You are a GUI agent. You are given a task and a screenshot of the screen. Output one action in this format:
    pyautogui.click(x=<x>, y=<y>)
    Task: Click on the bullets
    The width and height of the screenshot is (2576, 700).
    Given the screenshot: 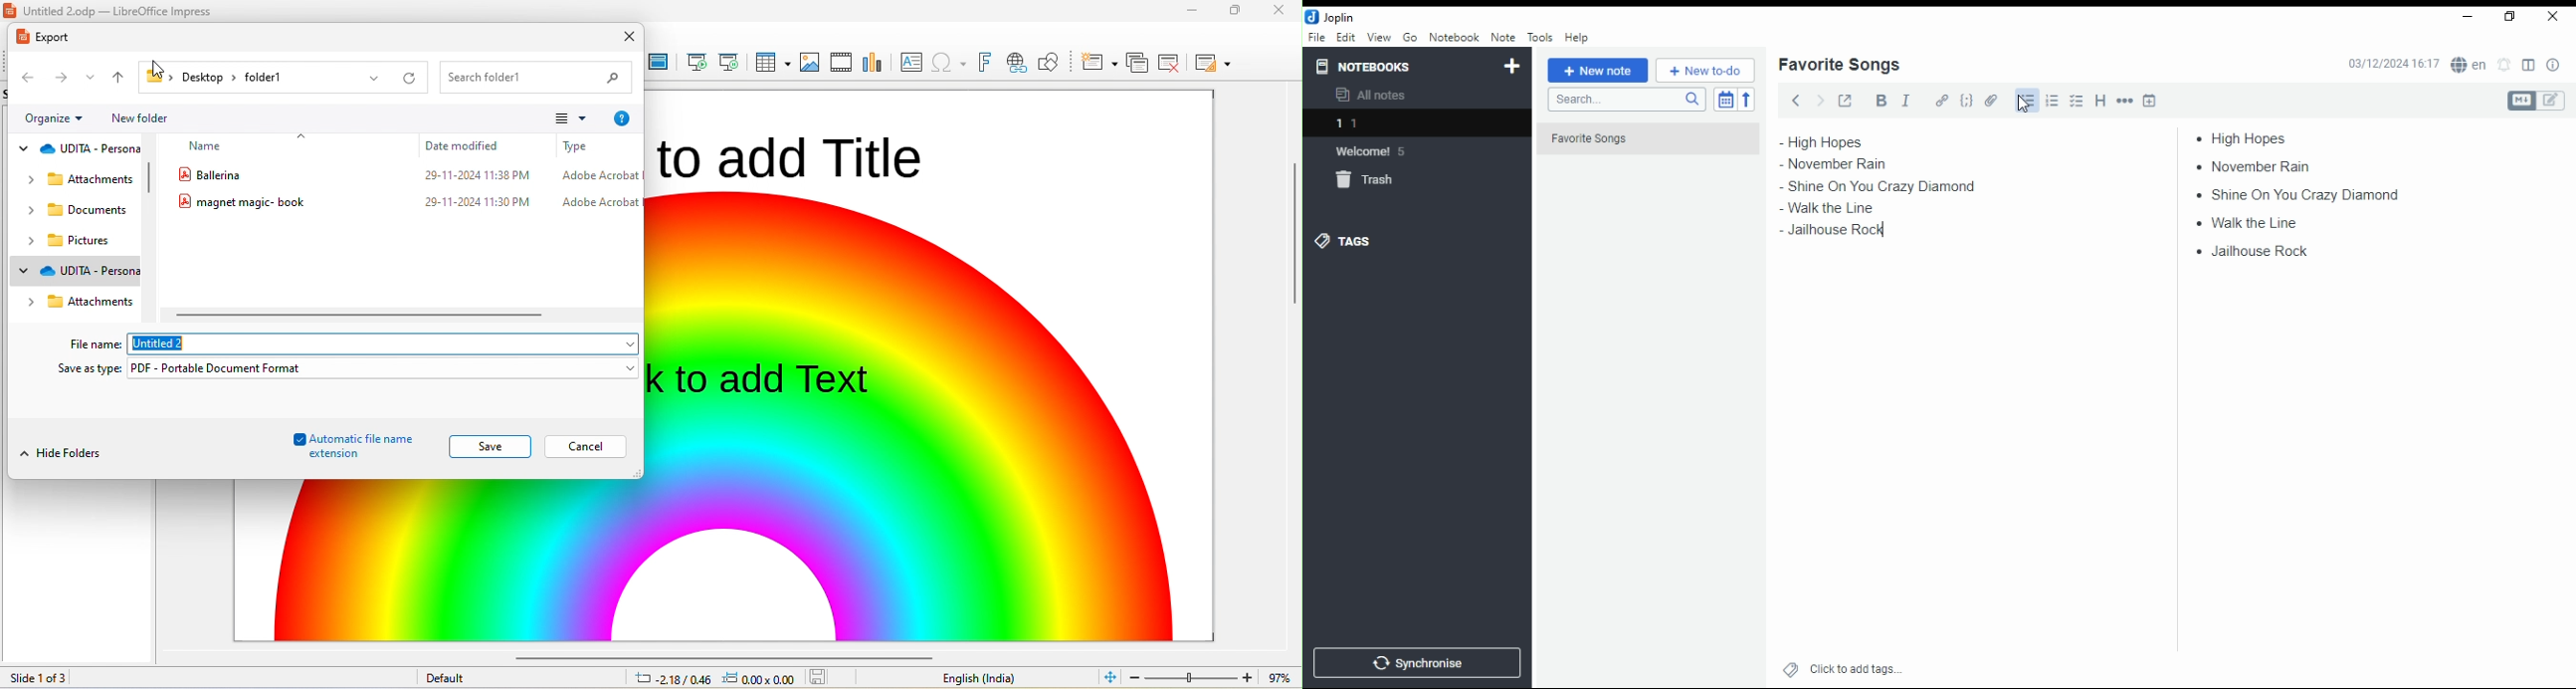 What is the action you would take?
    pyautogui.click(x=2025, y=101)
    